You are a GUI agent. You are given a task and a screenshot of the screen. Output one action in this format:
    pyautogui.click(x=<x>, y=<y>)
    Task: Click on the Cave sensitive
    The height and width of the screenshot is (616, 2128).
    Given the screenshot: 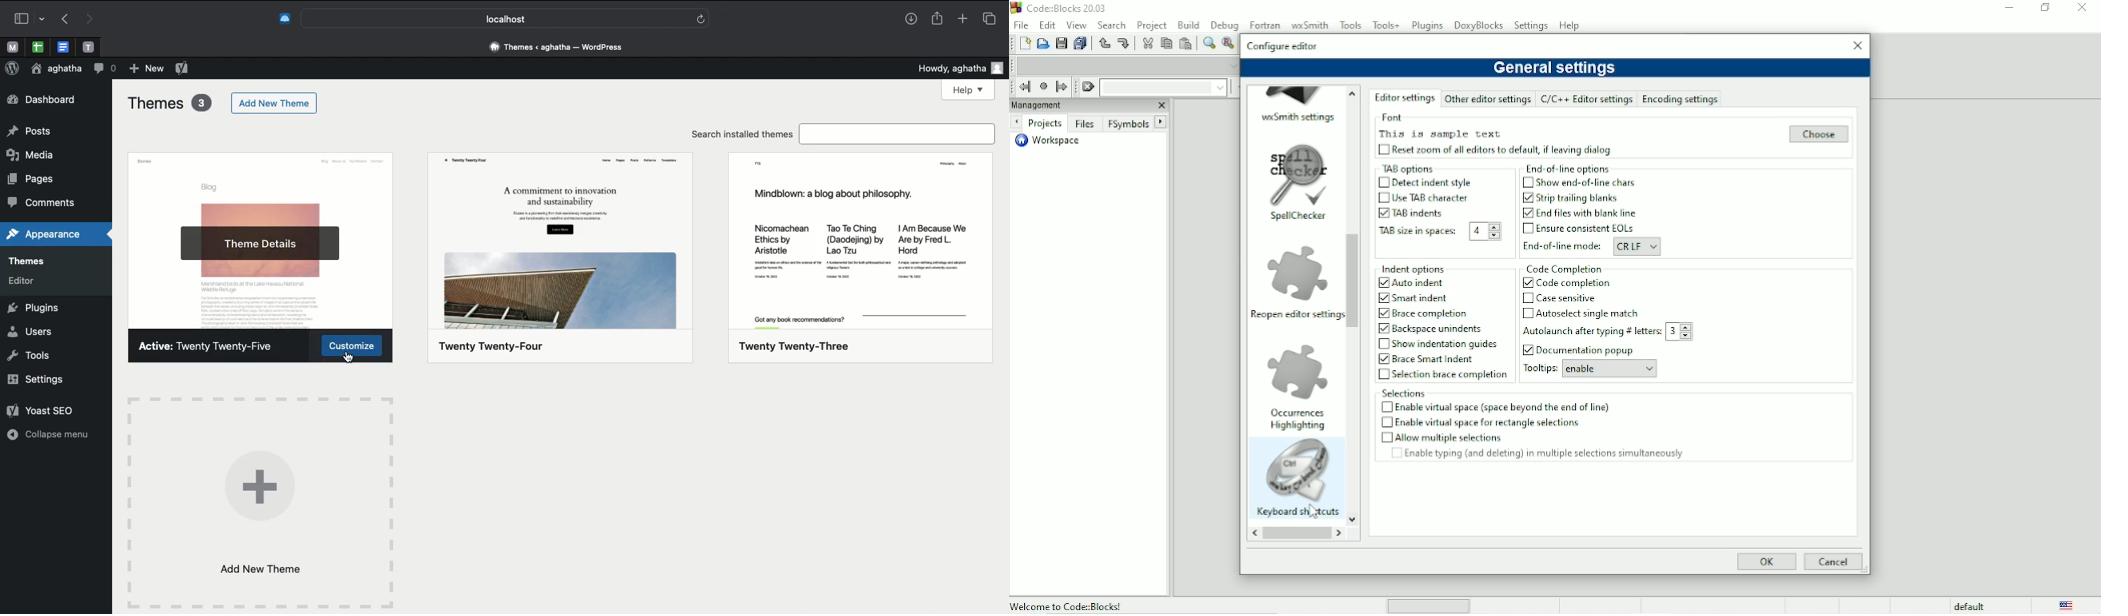 What is the action you would take?
    pyautogui.click(x=1567, y=297)
    